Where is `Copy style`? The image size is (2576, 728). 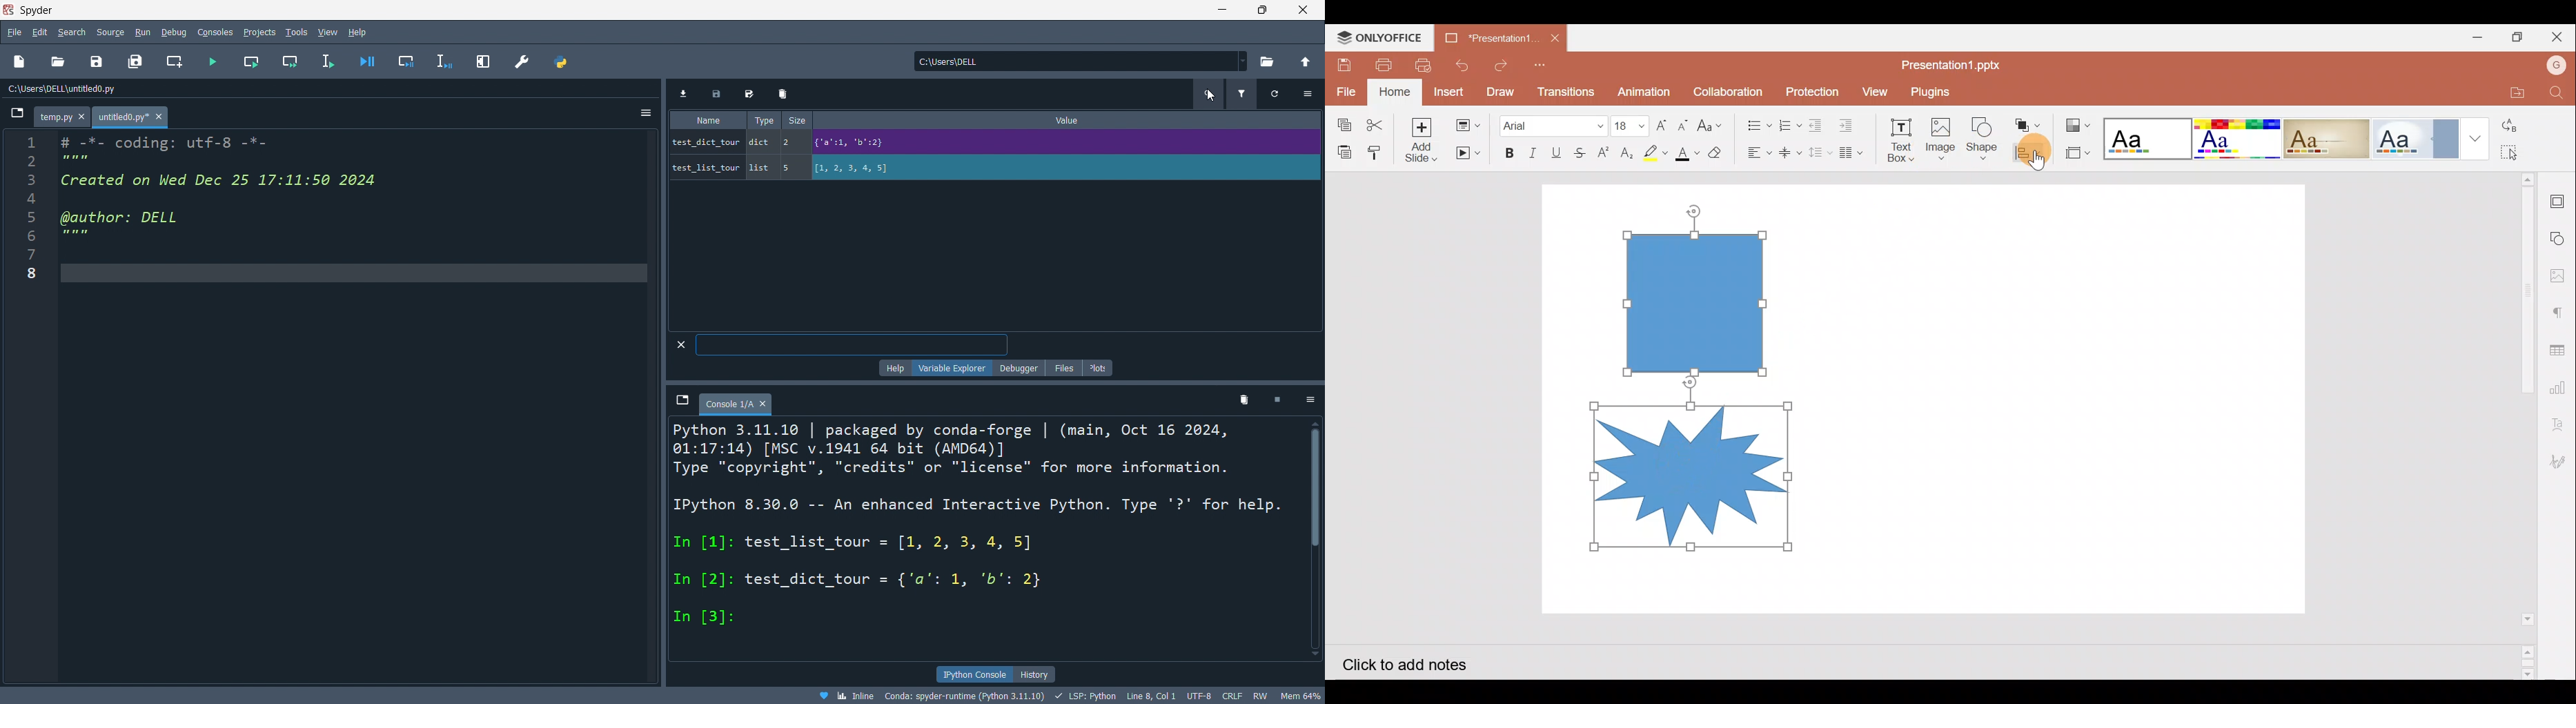
Copy style is located at coordinates (1377, 151).